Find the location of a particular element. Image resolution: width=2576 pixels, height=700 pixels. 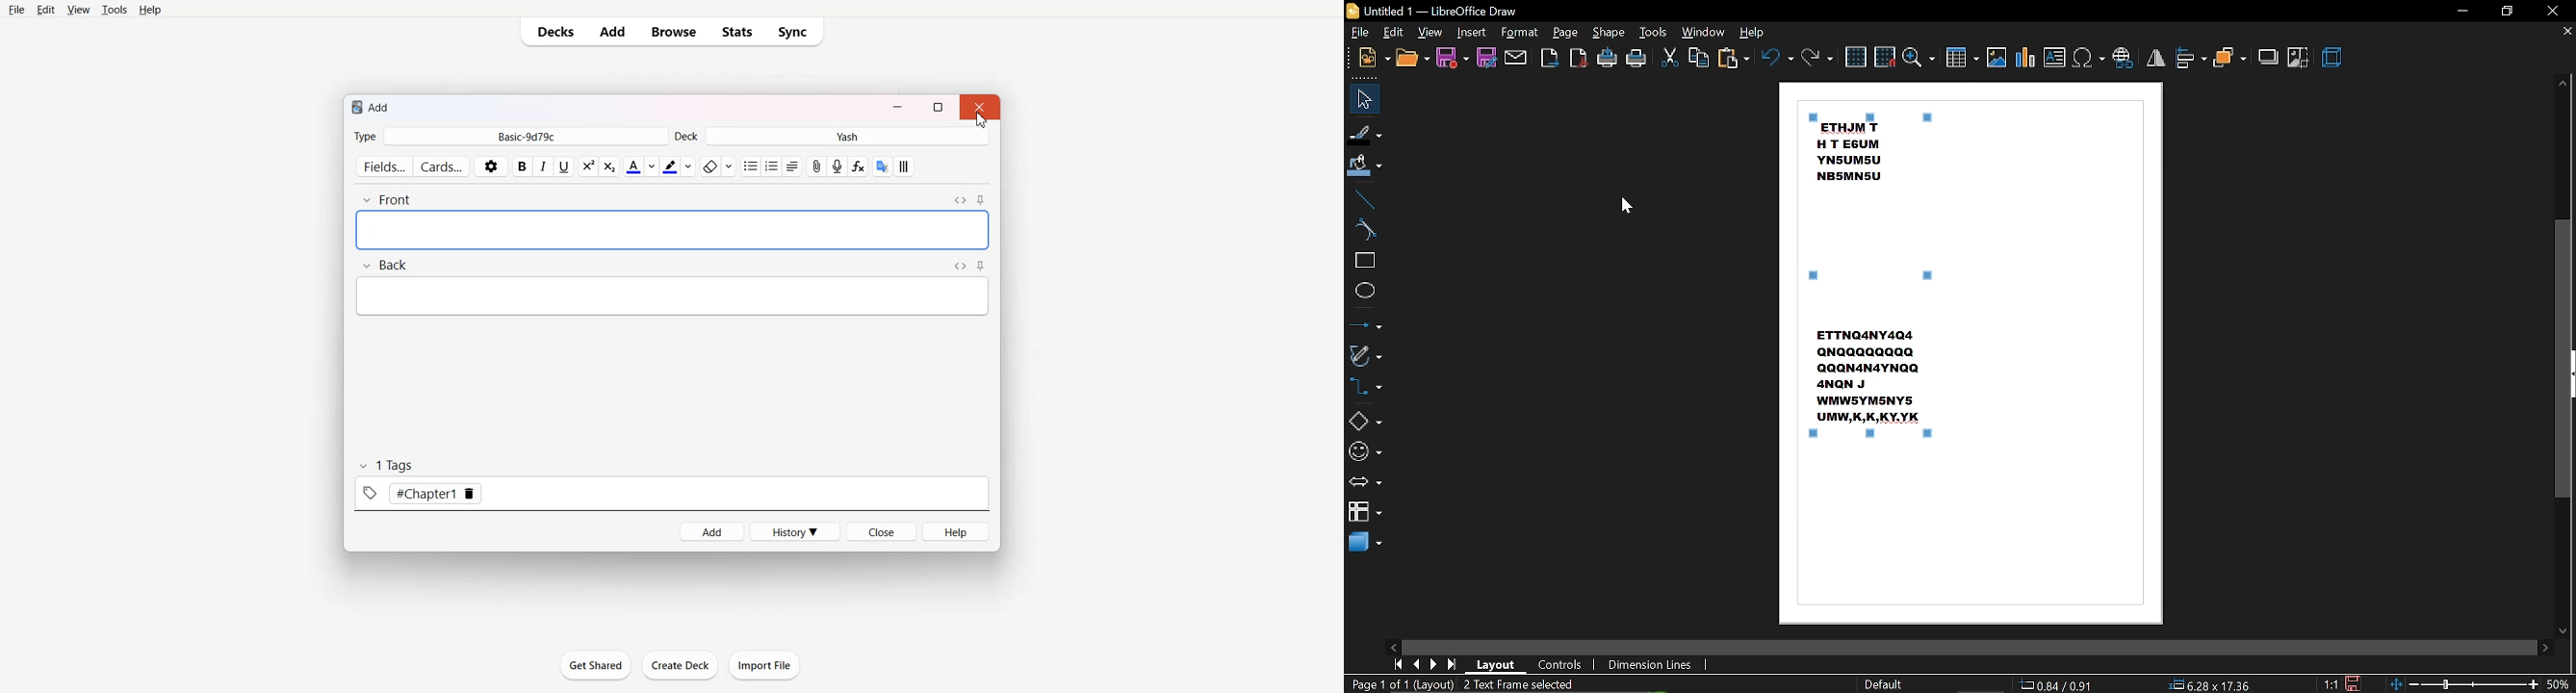

previous page is located at coordinates (1418, 664).